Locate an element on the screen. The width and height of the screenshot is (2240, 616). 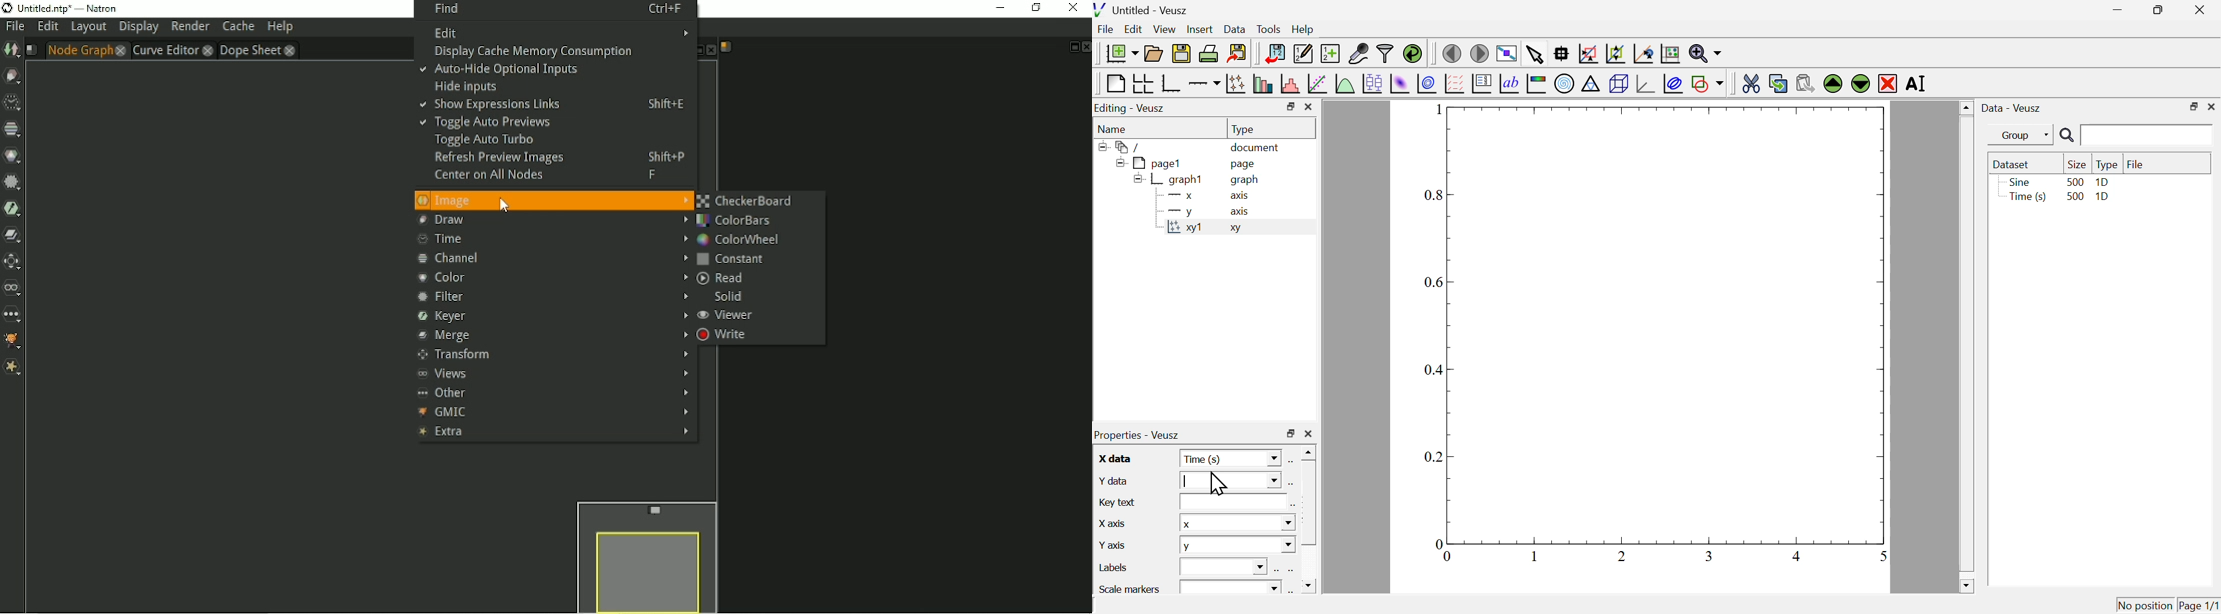
3d scene is located at coordinates (1619, 85).